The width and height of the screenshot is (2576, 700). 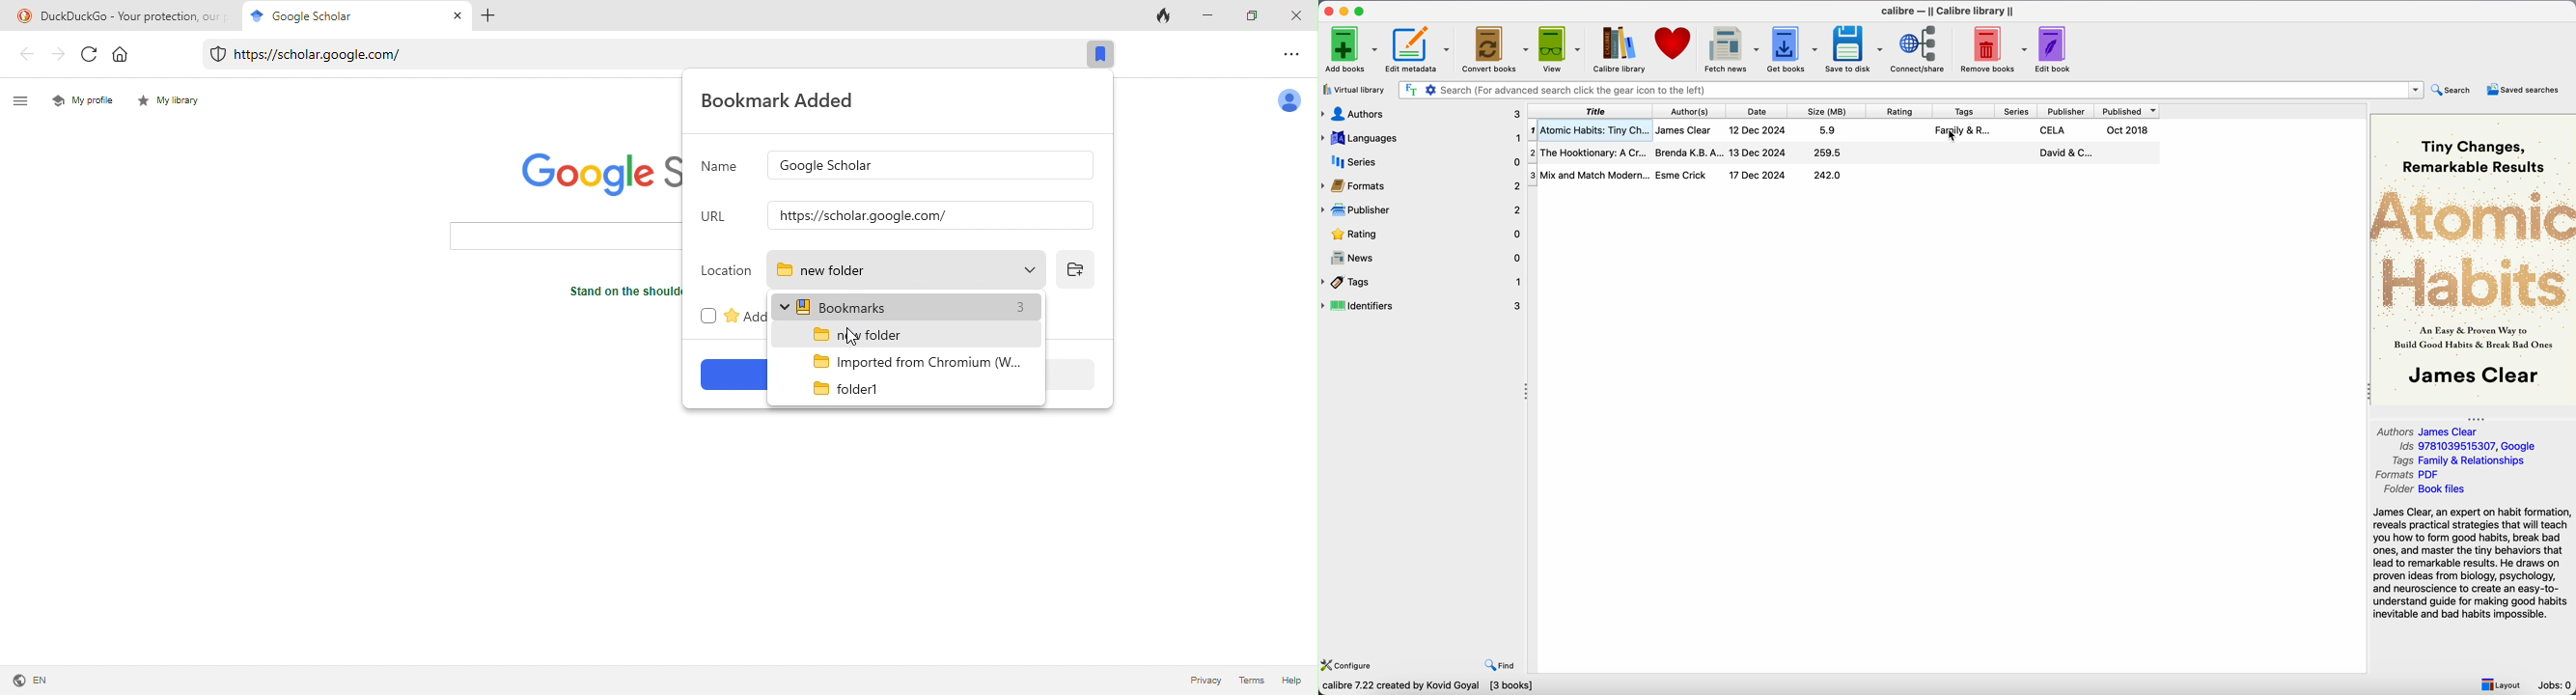 What do you see at coordinates (1346, 12) in the screenshot?
I see `minimize` at bounding box center [1346, 12].